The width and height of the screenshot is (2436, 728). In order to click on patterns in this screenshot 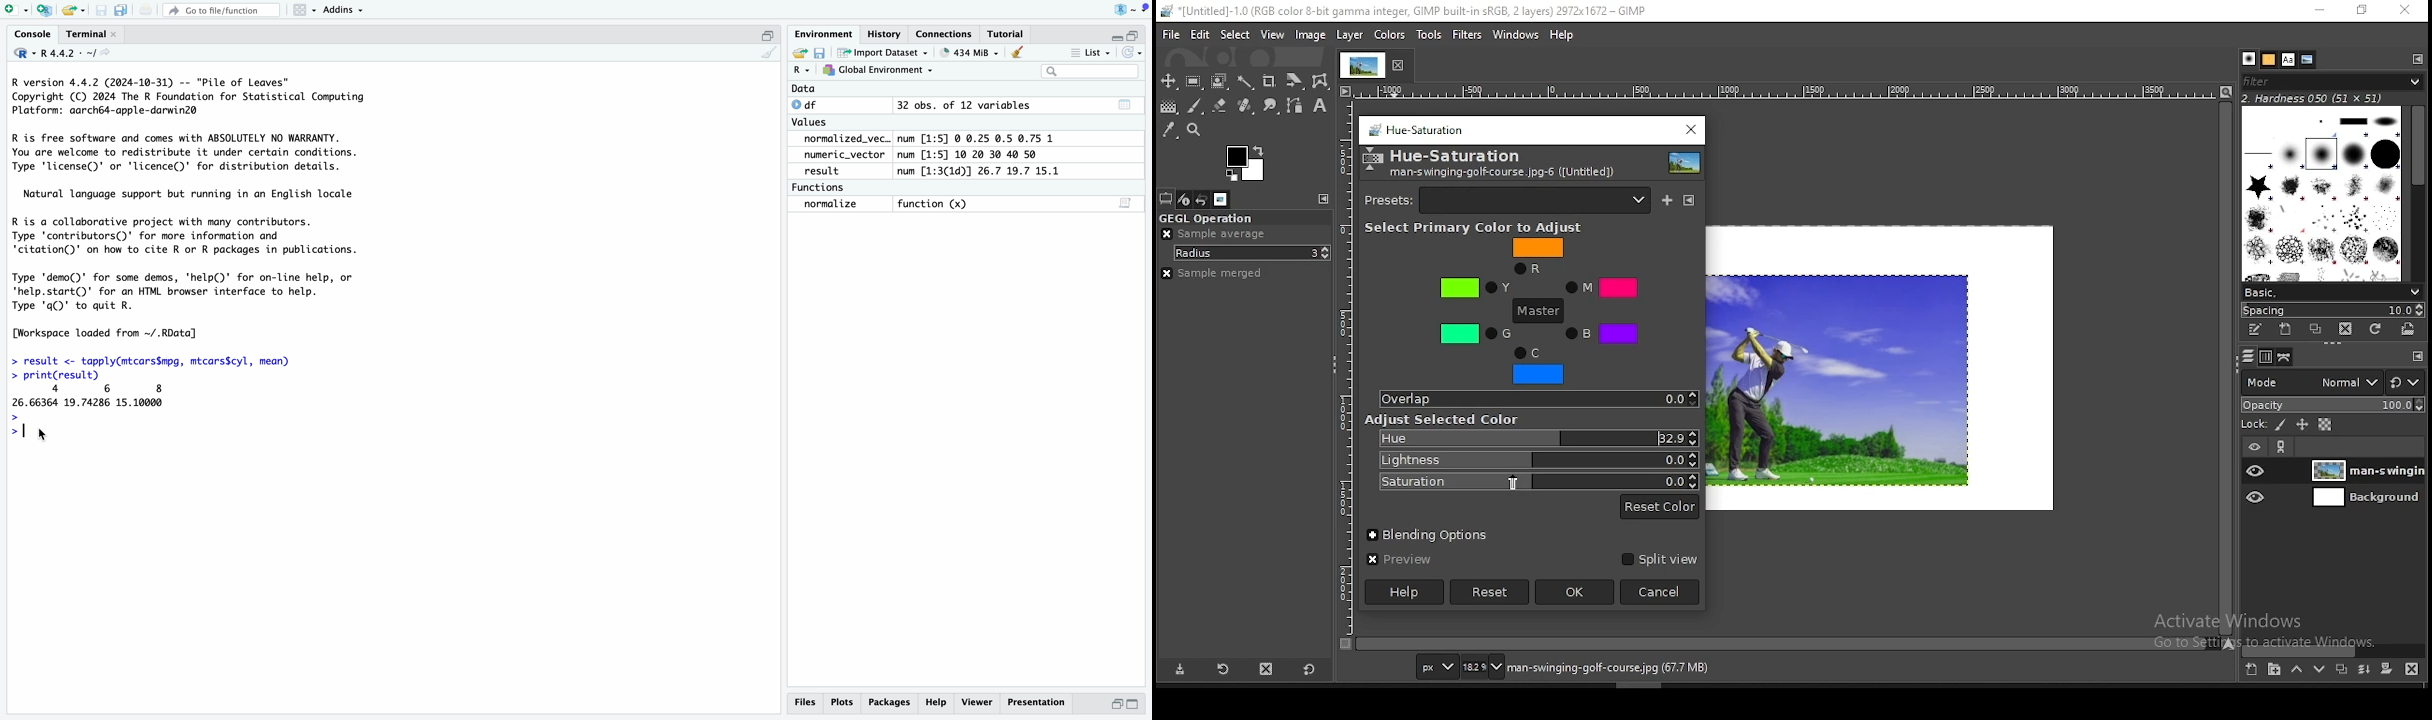, I will do `click(2269, 61)`.